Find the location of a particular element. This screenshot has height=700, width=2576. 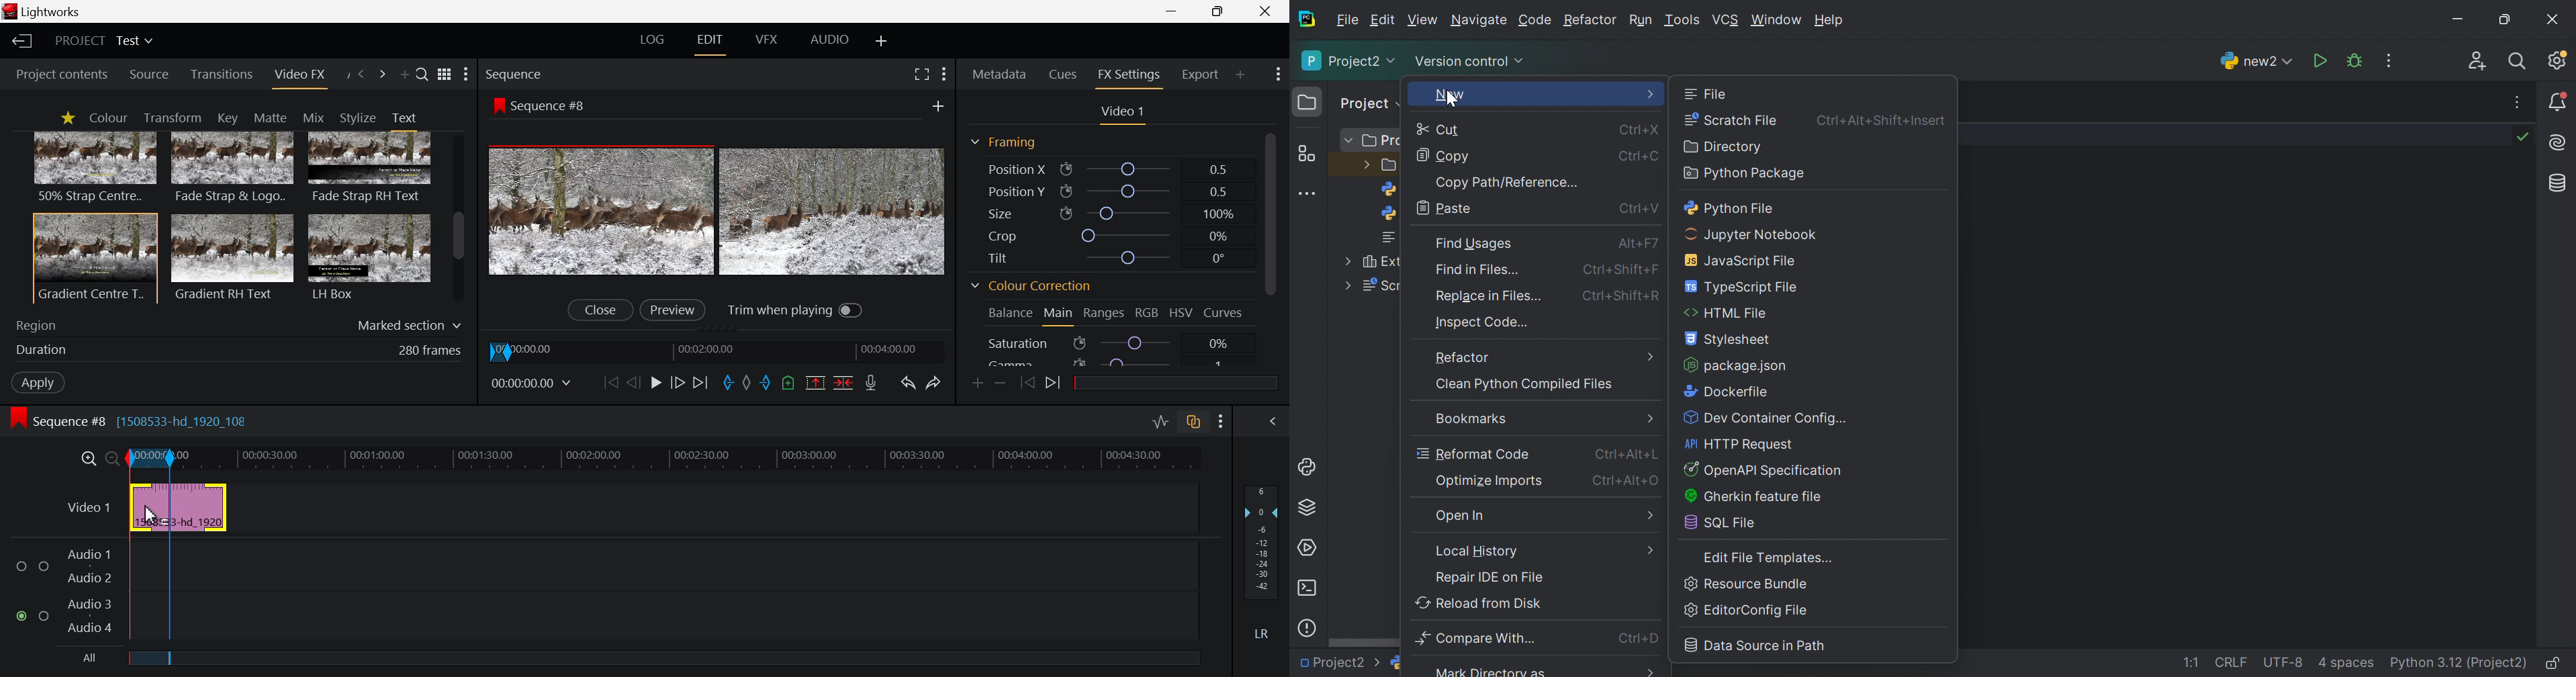

Search everywhere is located at coordinates (2522, 62).